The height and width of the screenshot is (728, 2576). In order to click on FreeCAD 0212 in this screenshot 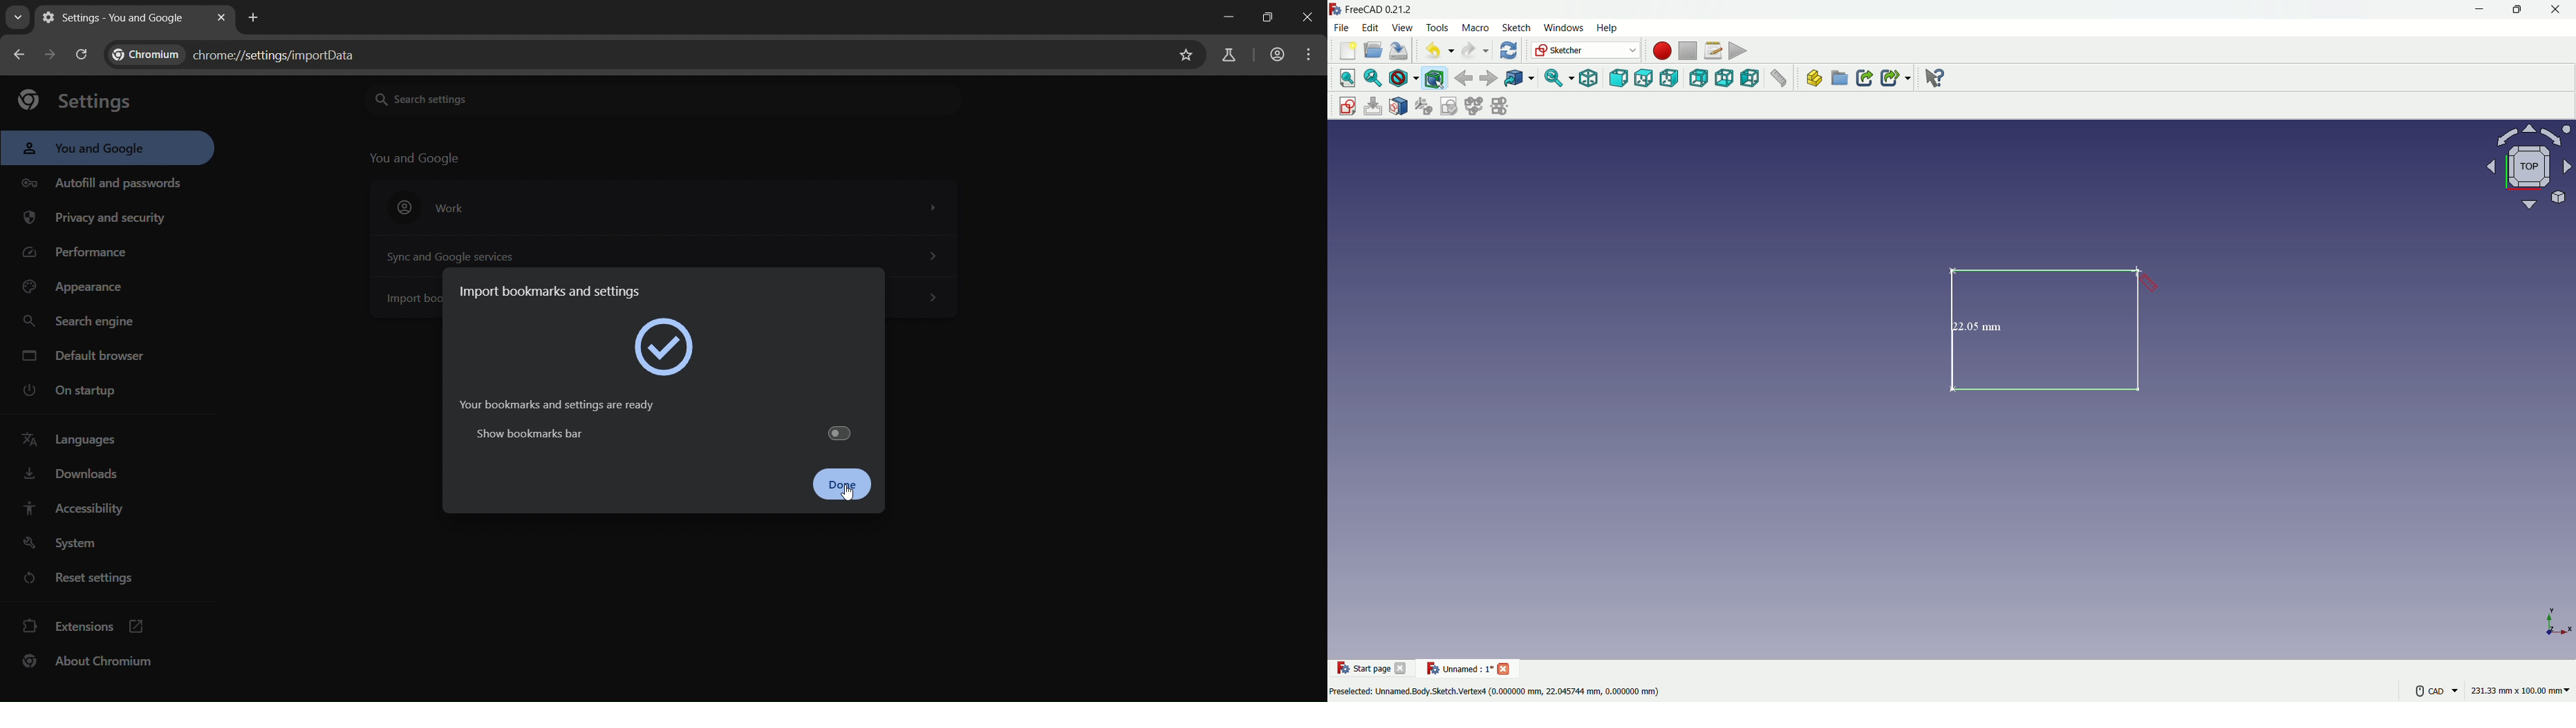, I will do `click(1389, 10)`.